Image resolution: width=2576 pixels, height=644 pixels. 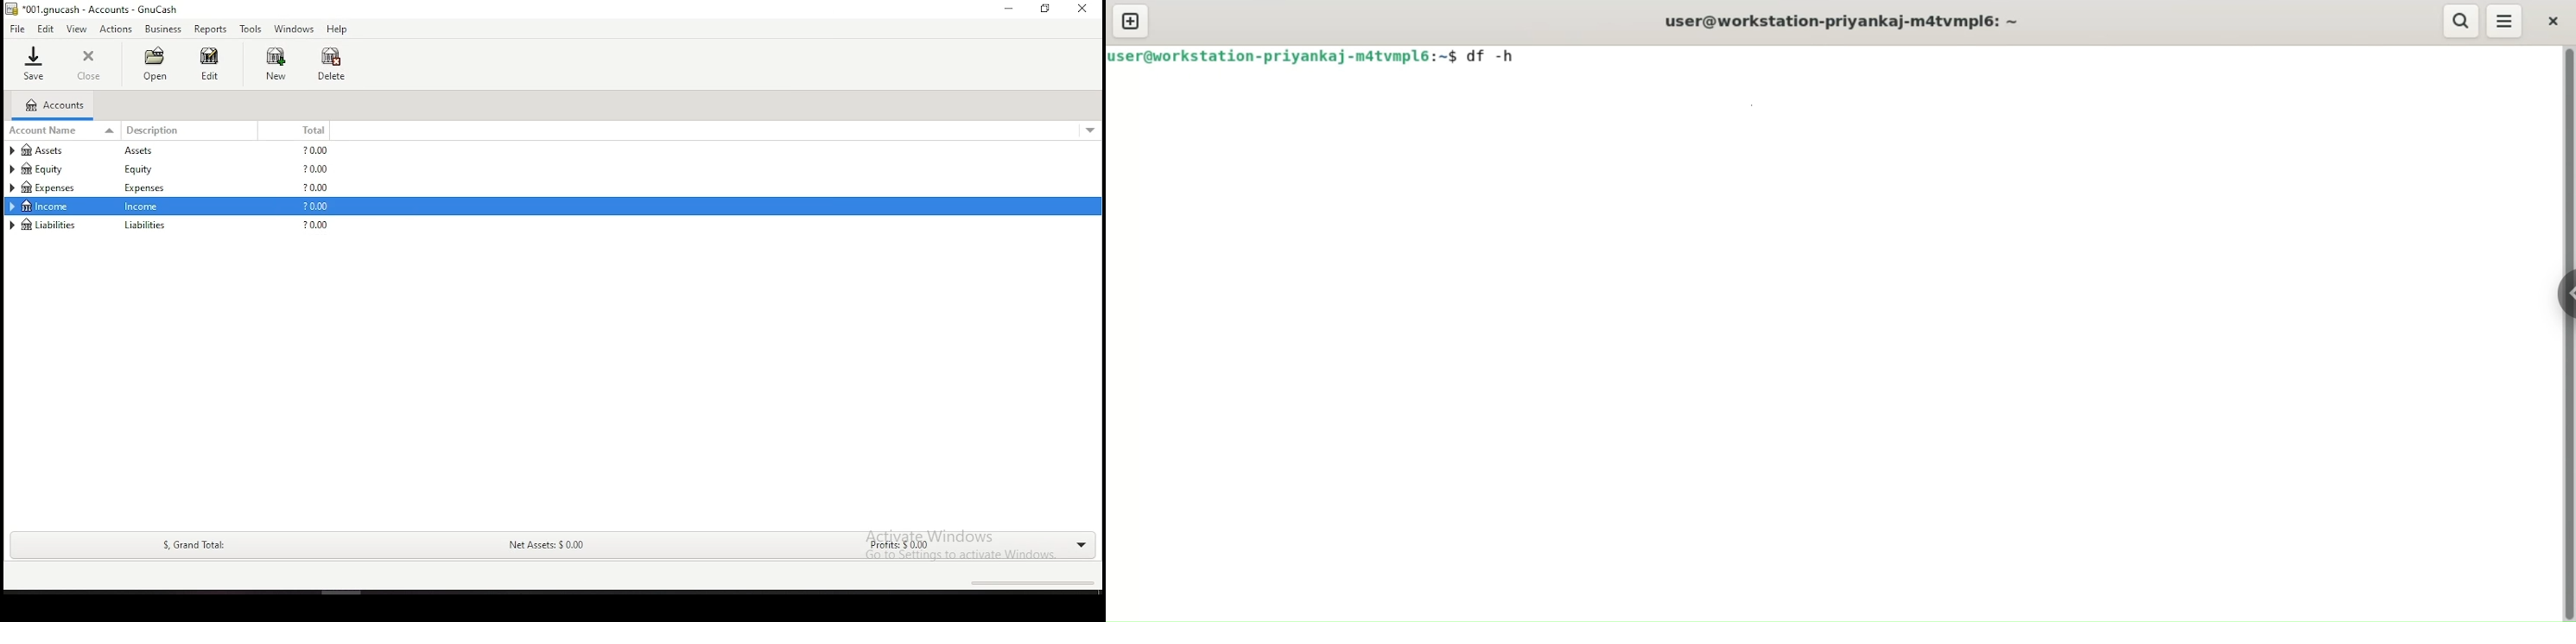 What do you see at coordinates (147, 151) in the screenshot?
I see `assets` at bounding box center [147, 151].